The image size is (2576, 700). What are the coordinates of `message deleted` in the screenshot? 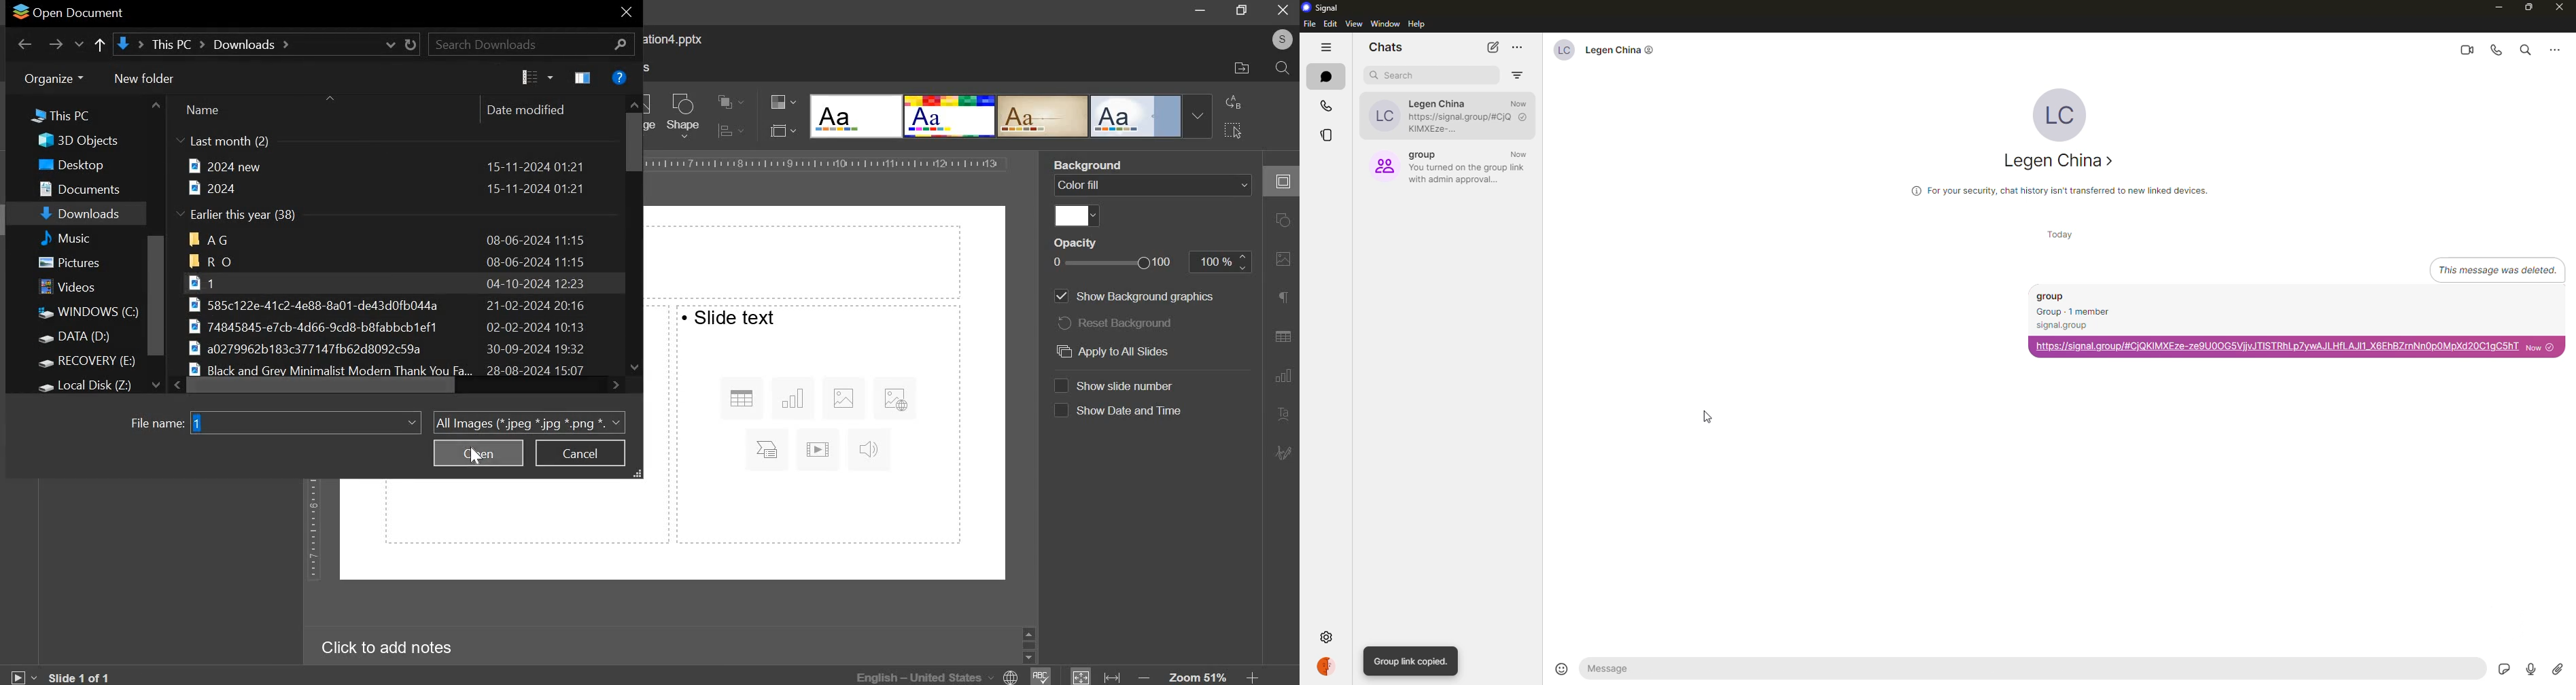 It's located at (2483, 268).